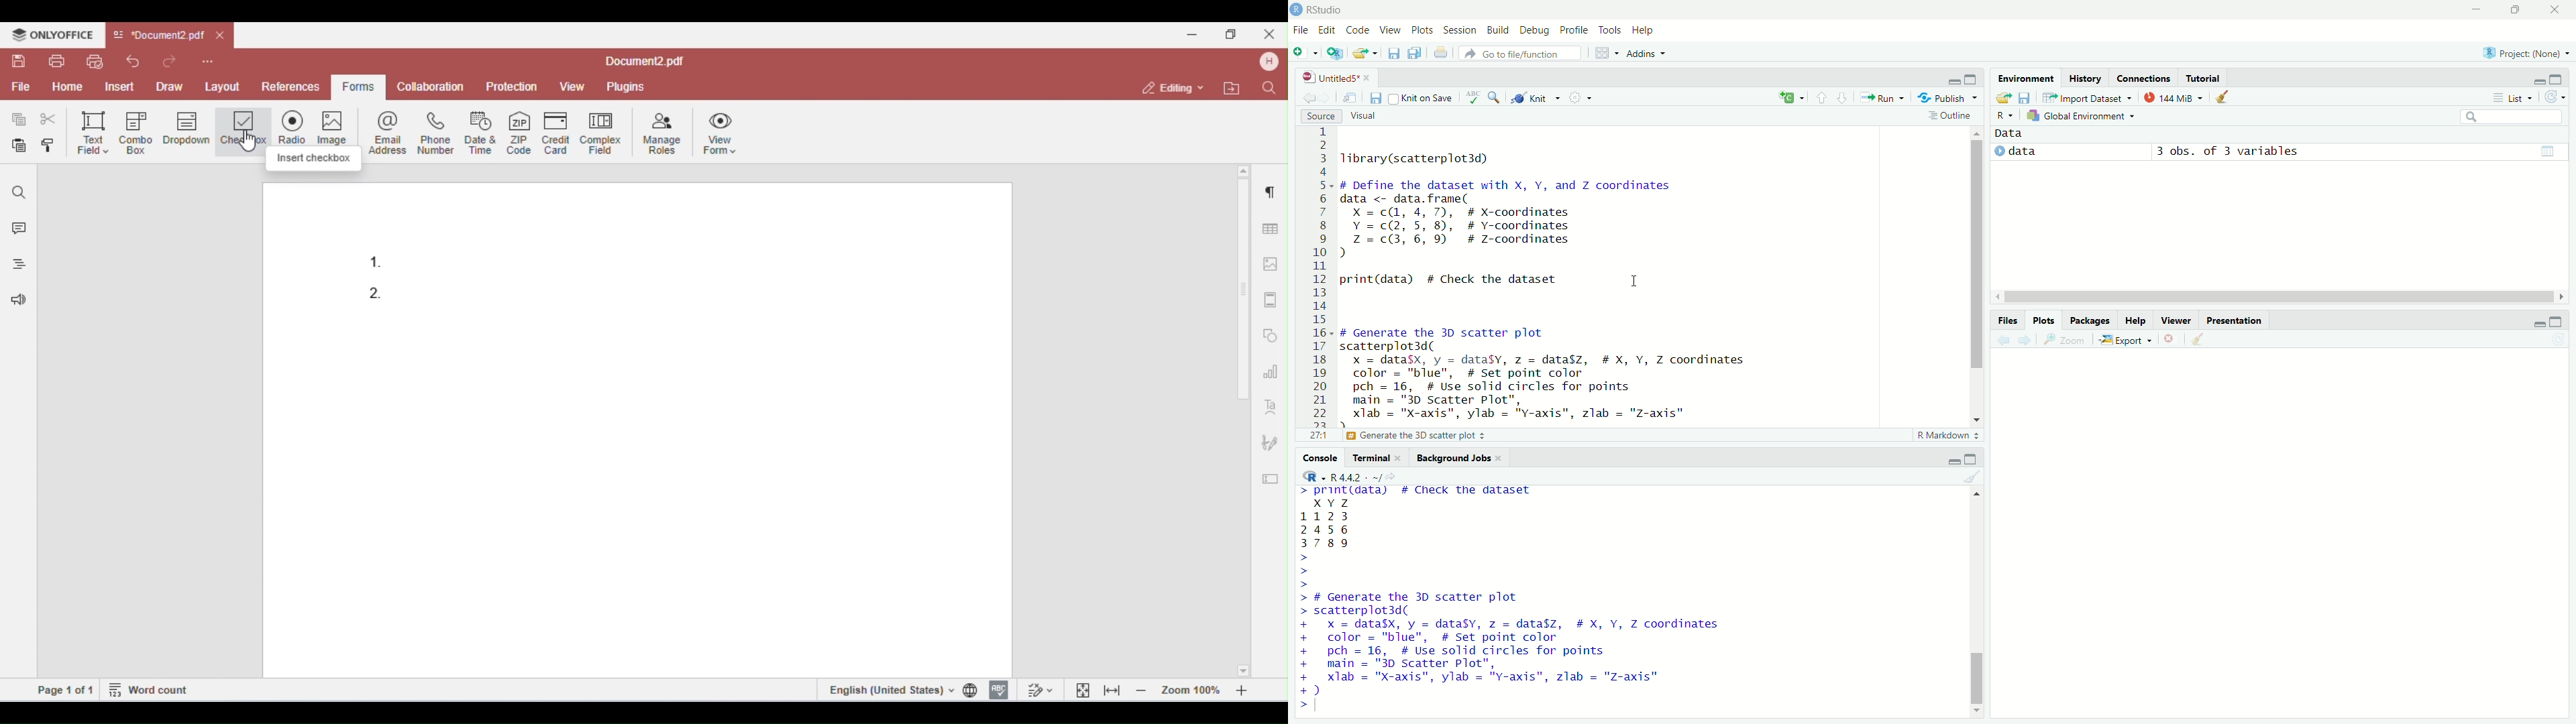  I want to click on prompt cursor, so click(1305, 570).